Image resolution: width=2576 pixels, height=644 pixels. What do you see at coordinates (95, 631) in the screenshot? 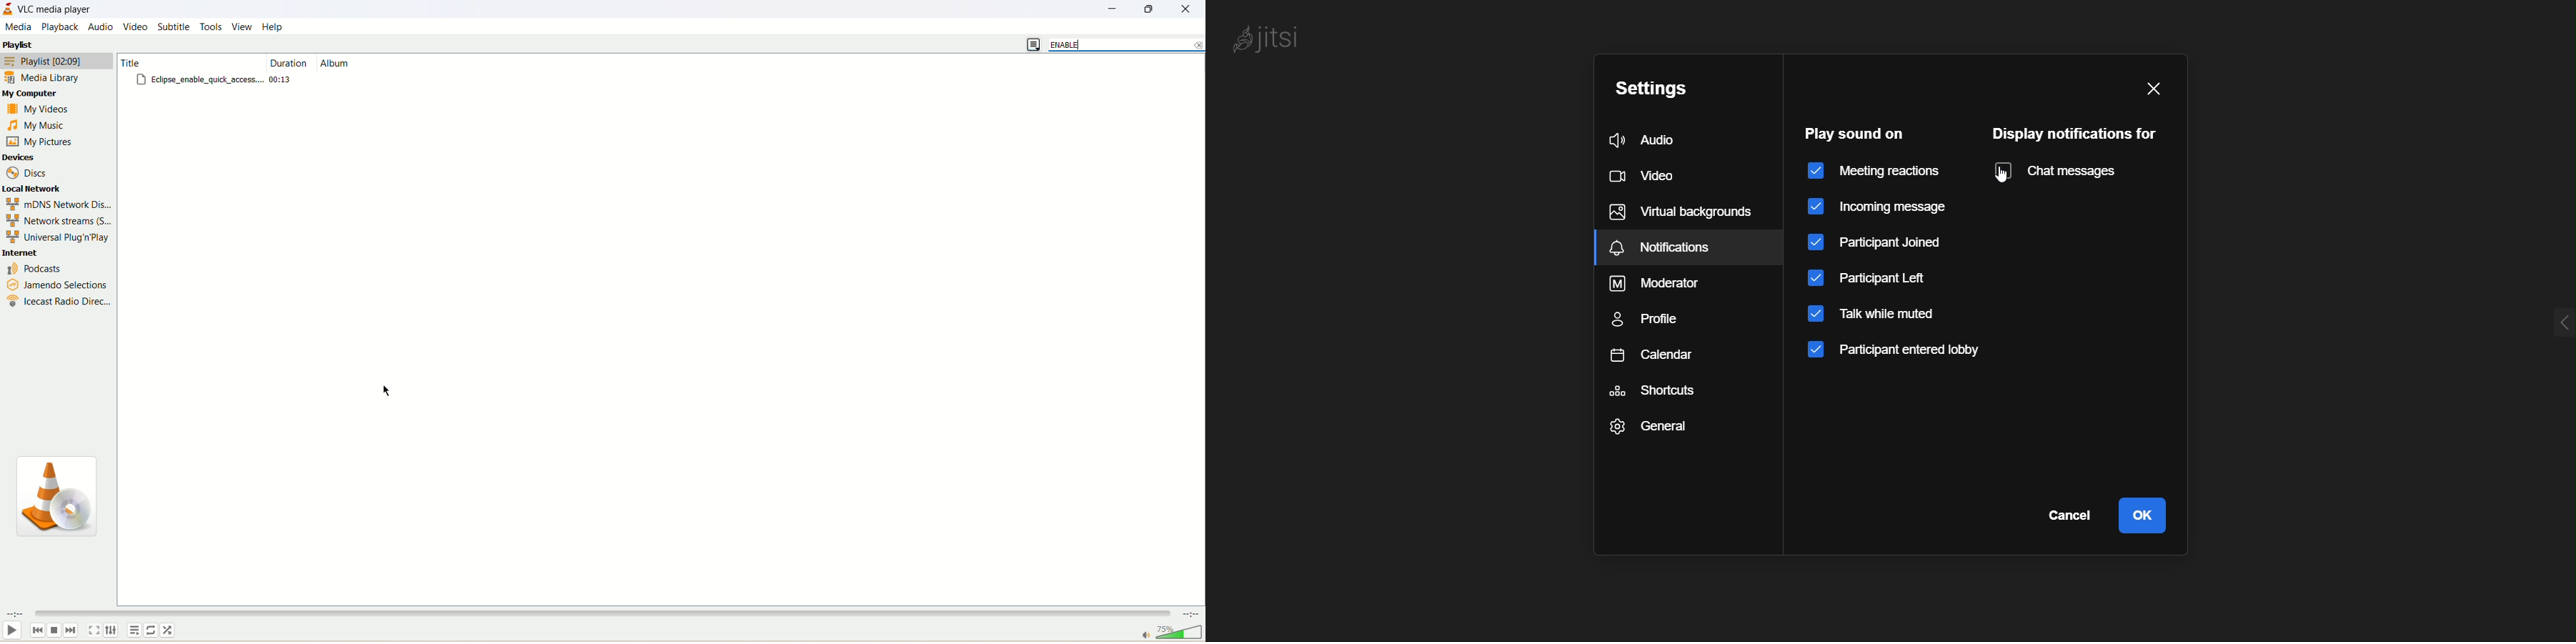
I see `toggle fullscreen` at bounding box center [95, 631].